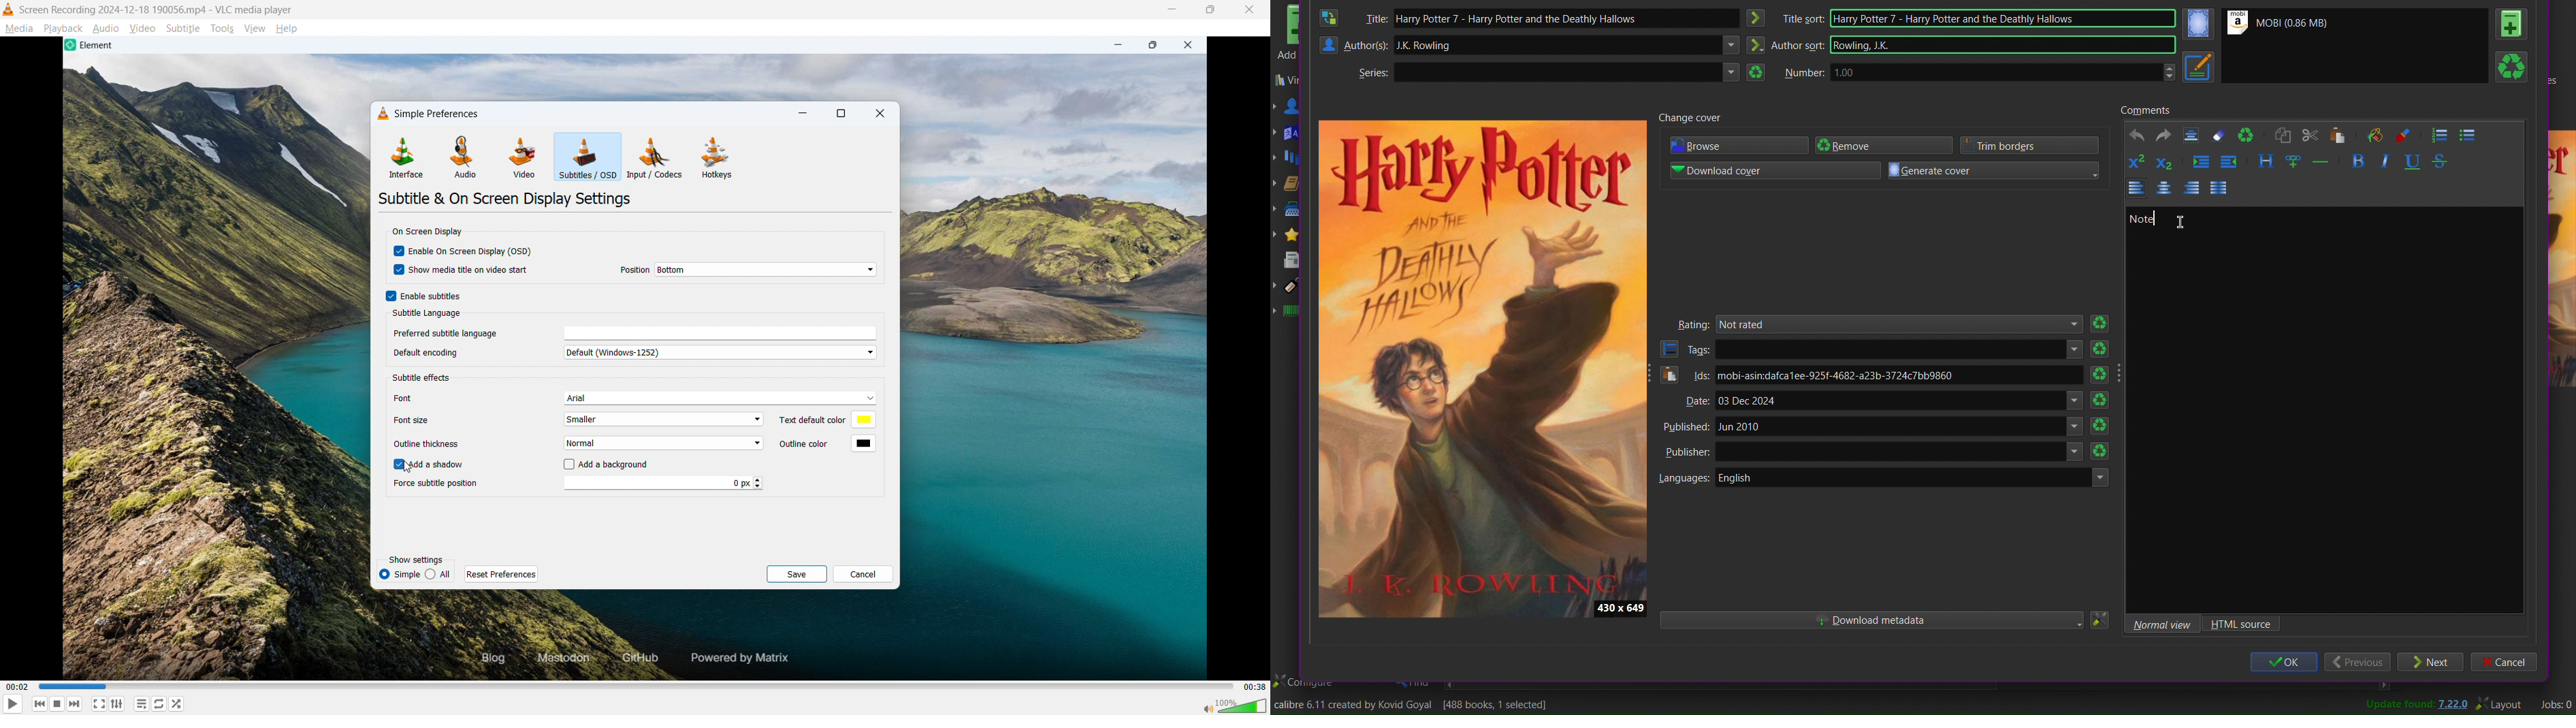  I want to click on languages, so click(721, 331).